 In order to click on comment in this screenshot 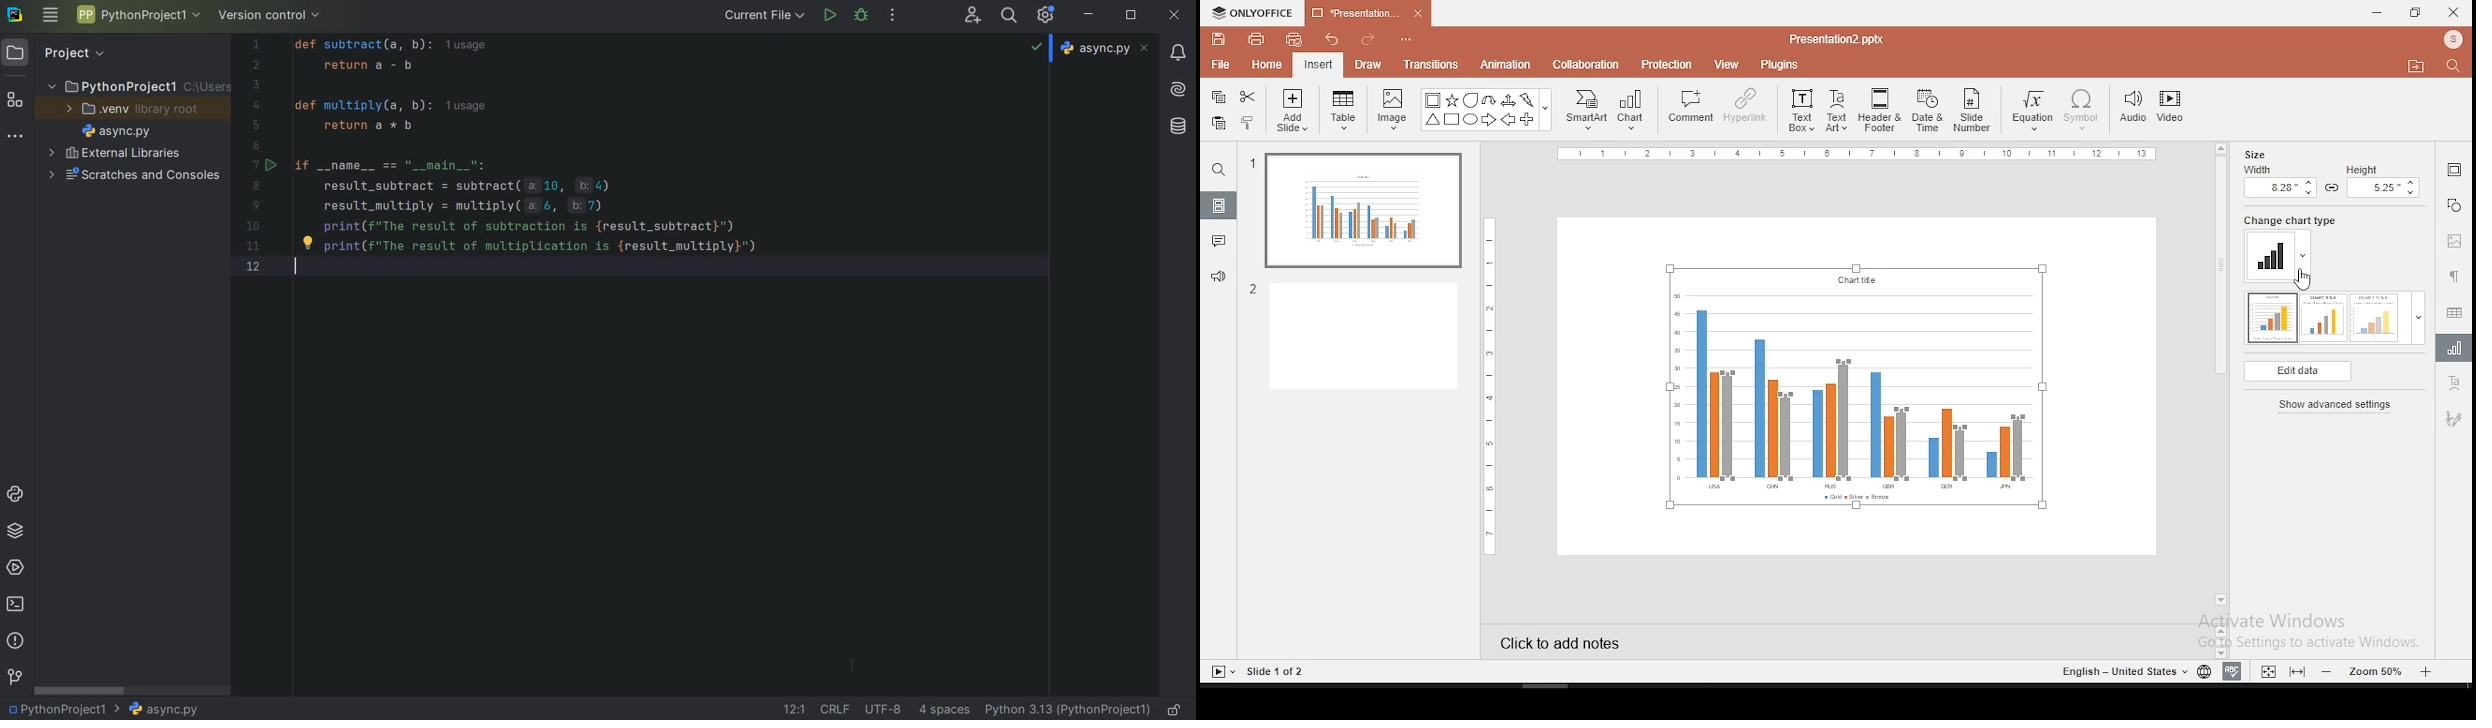, I will do `click(1687, 111)`.